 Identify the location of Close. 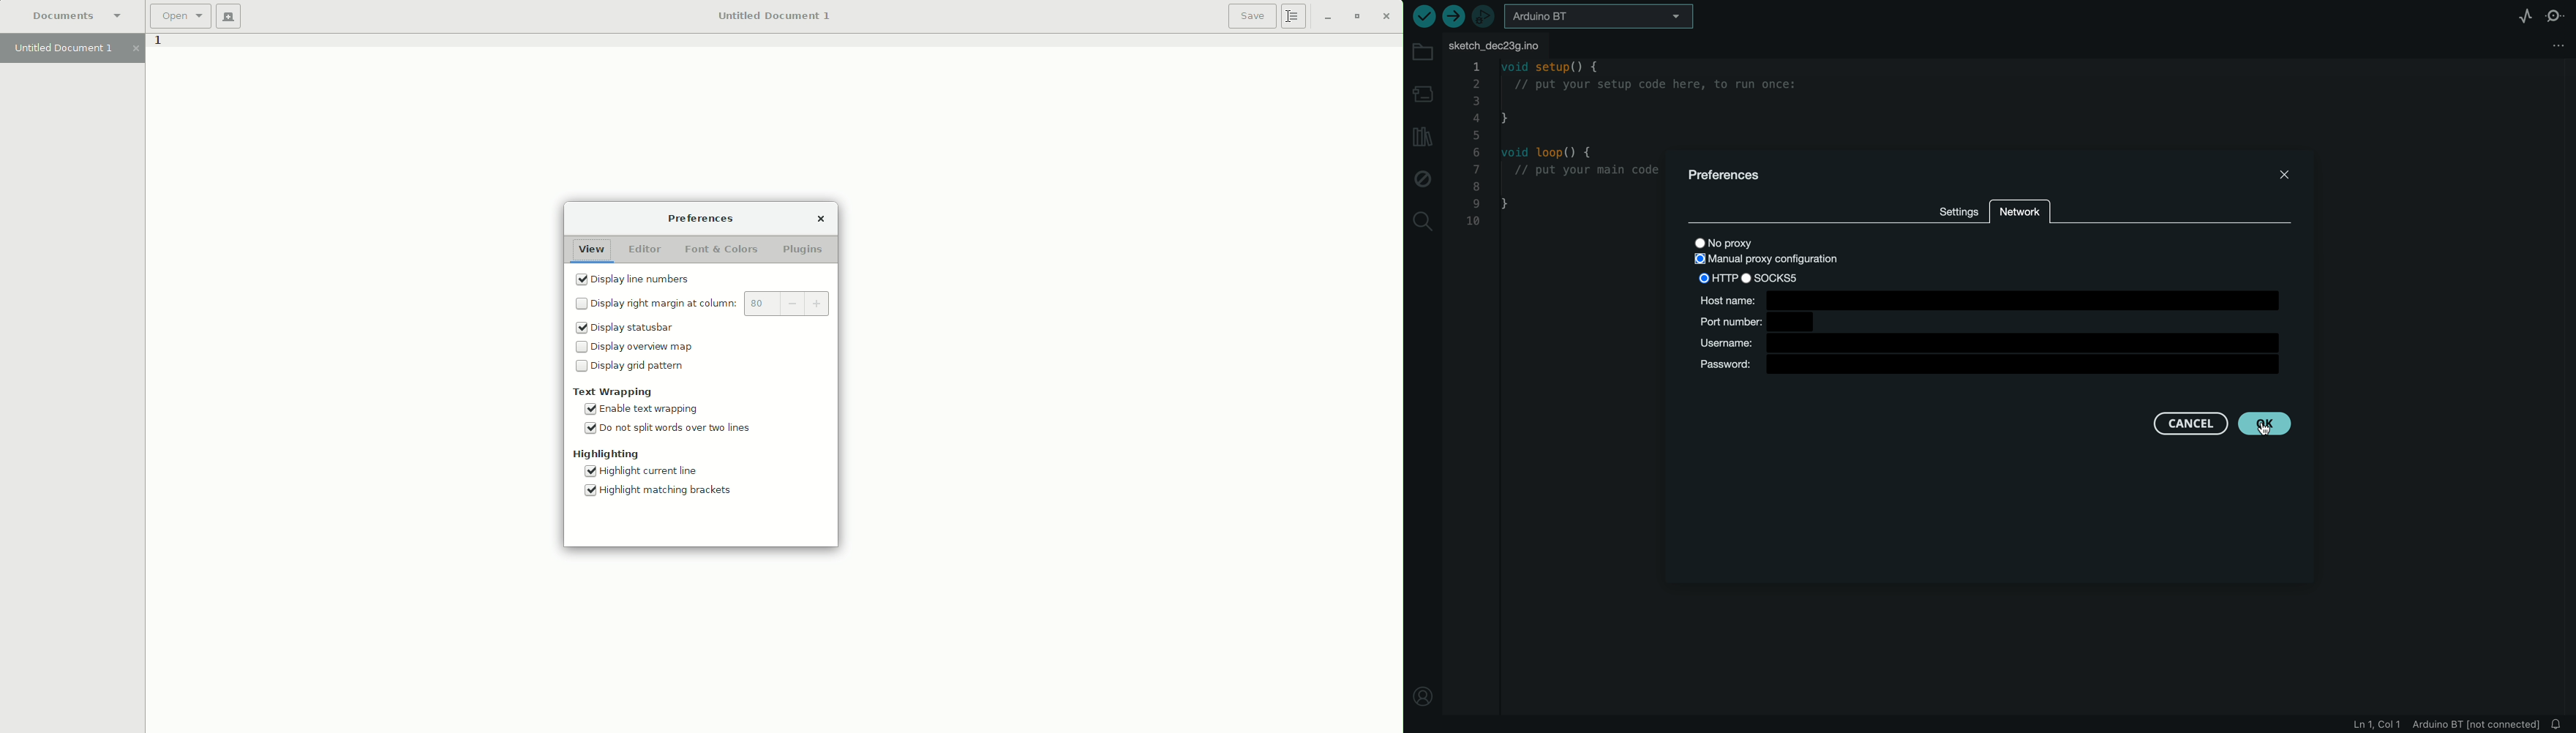
(1385, 16).